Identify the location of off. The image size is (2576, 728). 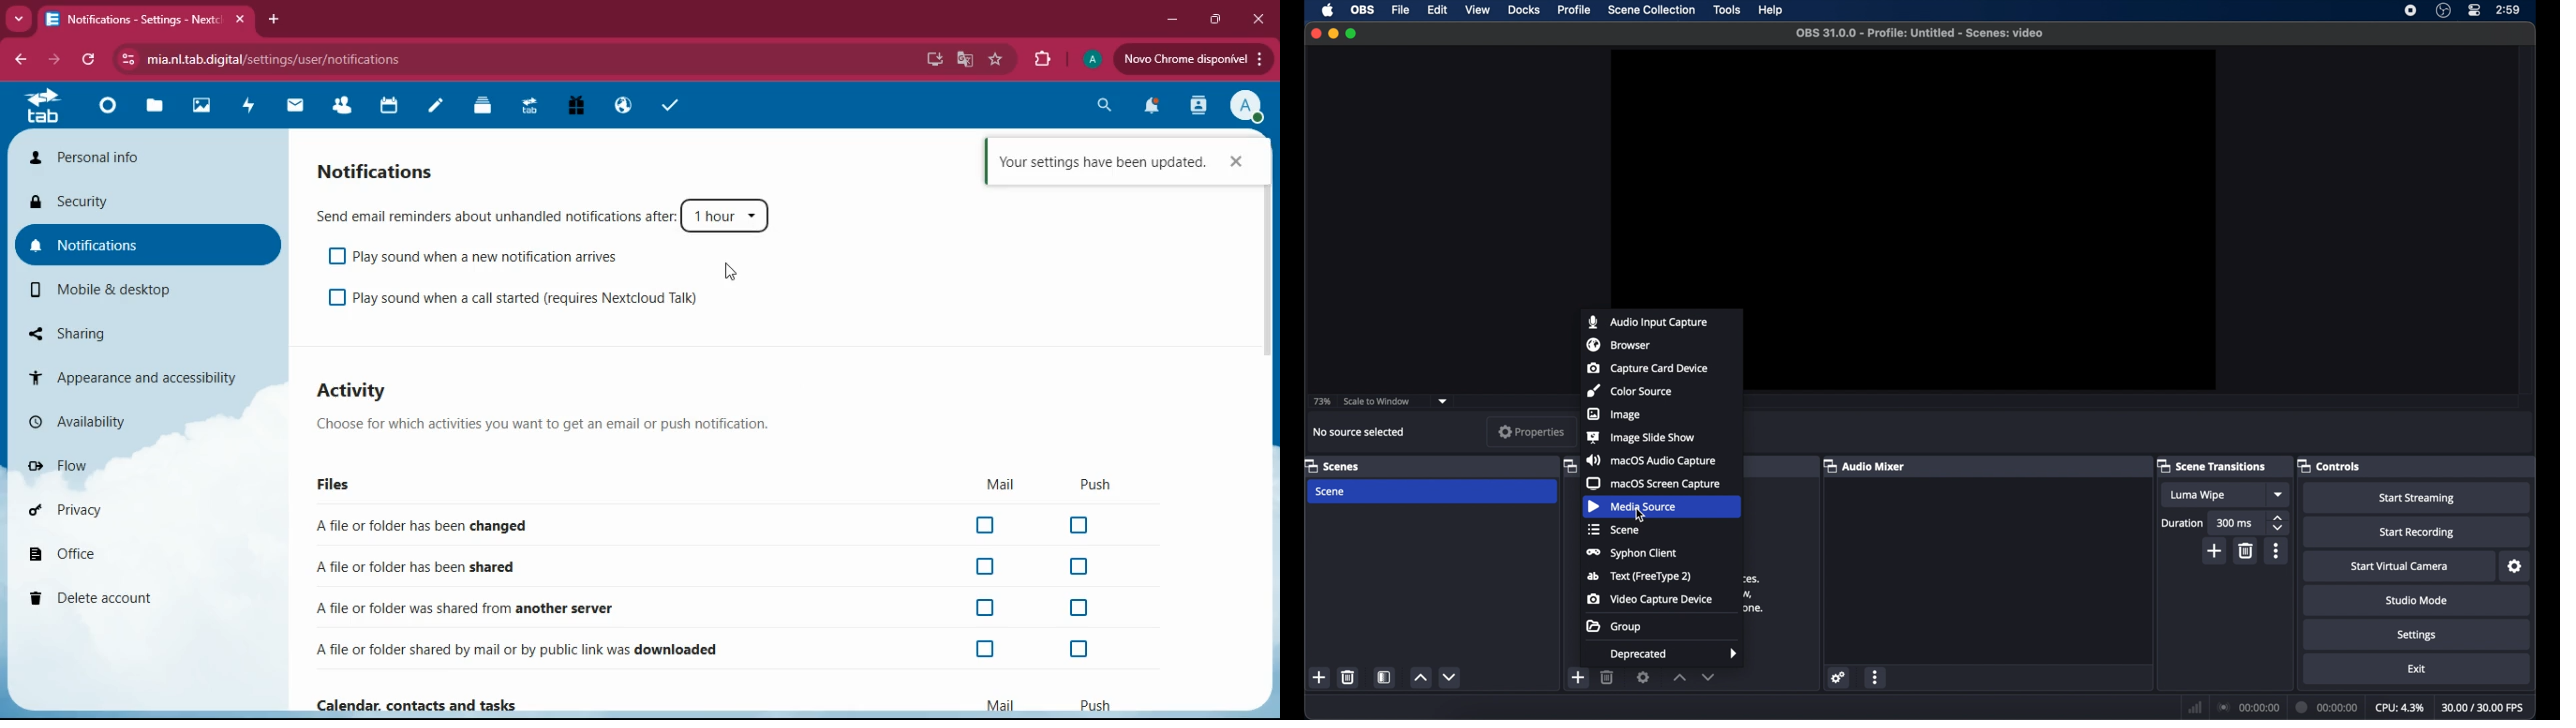
(984, 608).